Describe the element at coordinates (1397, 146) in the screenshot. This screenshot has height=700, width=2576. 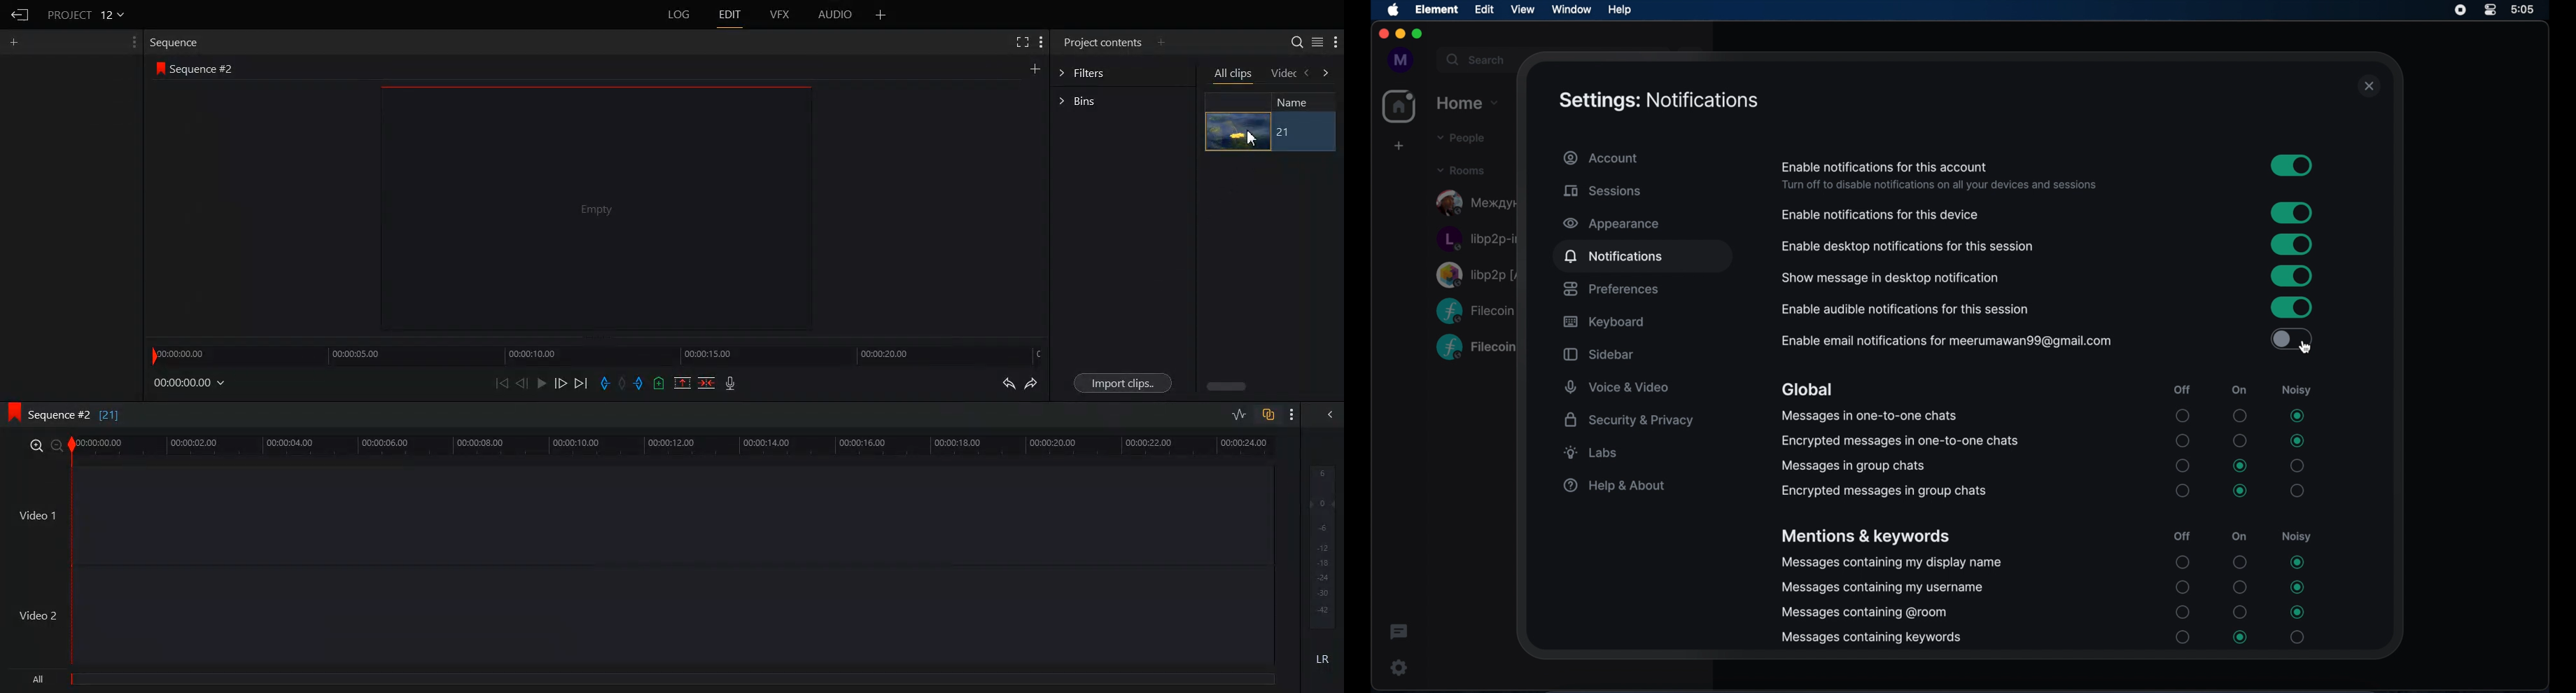
I see `add` at that location.